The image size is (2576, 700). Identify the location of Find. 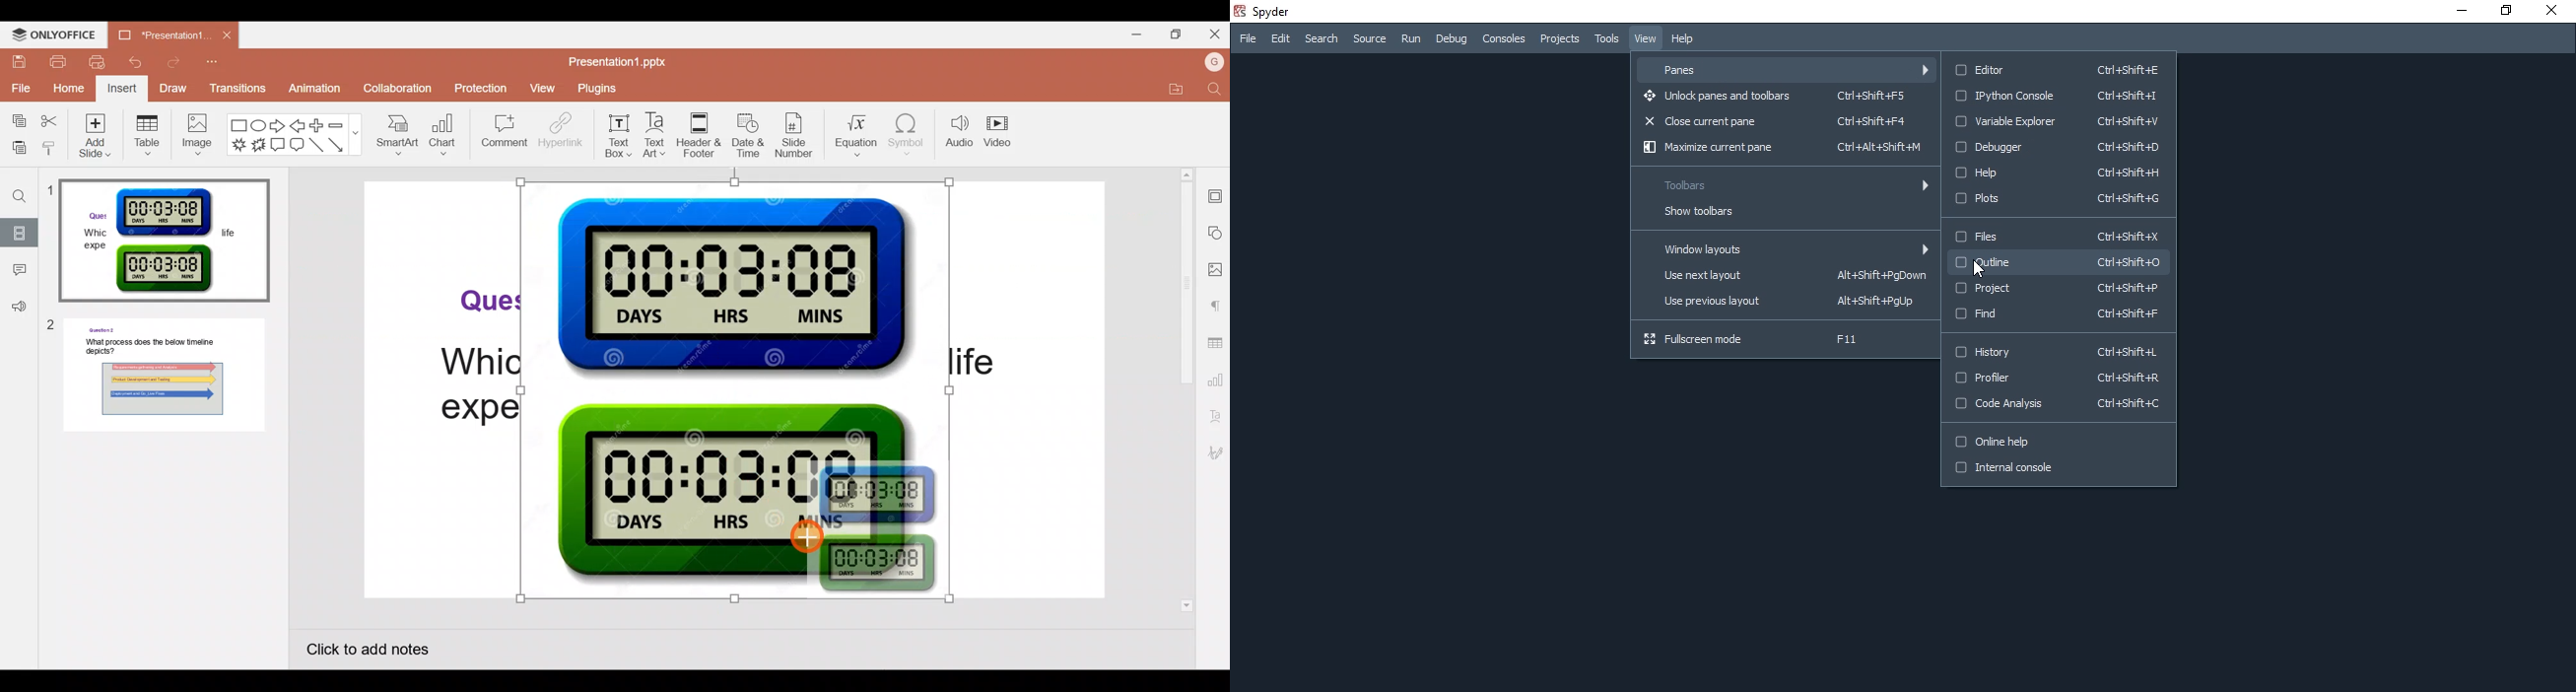
(1212, 91).